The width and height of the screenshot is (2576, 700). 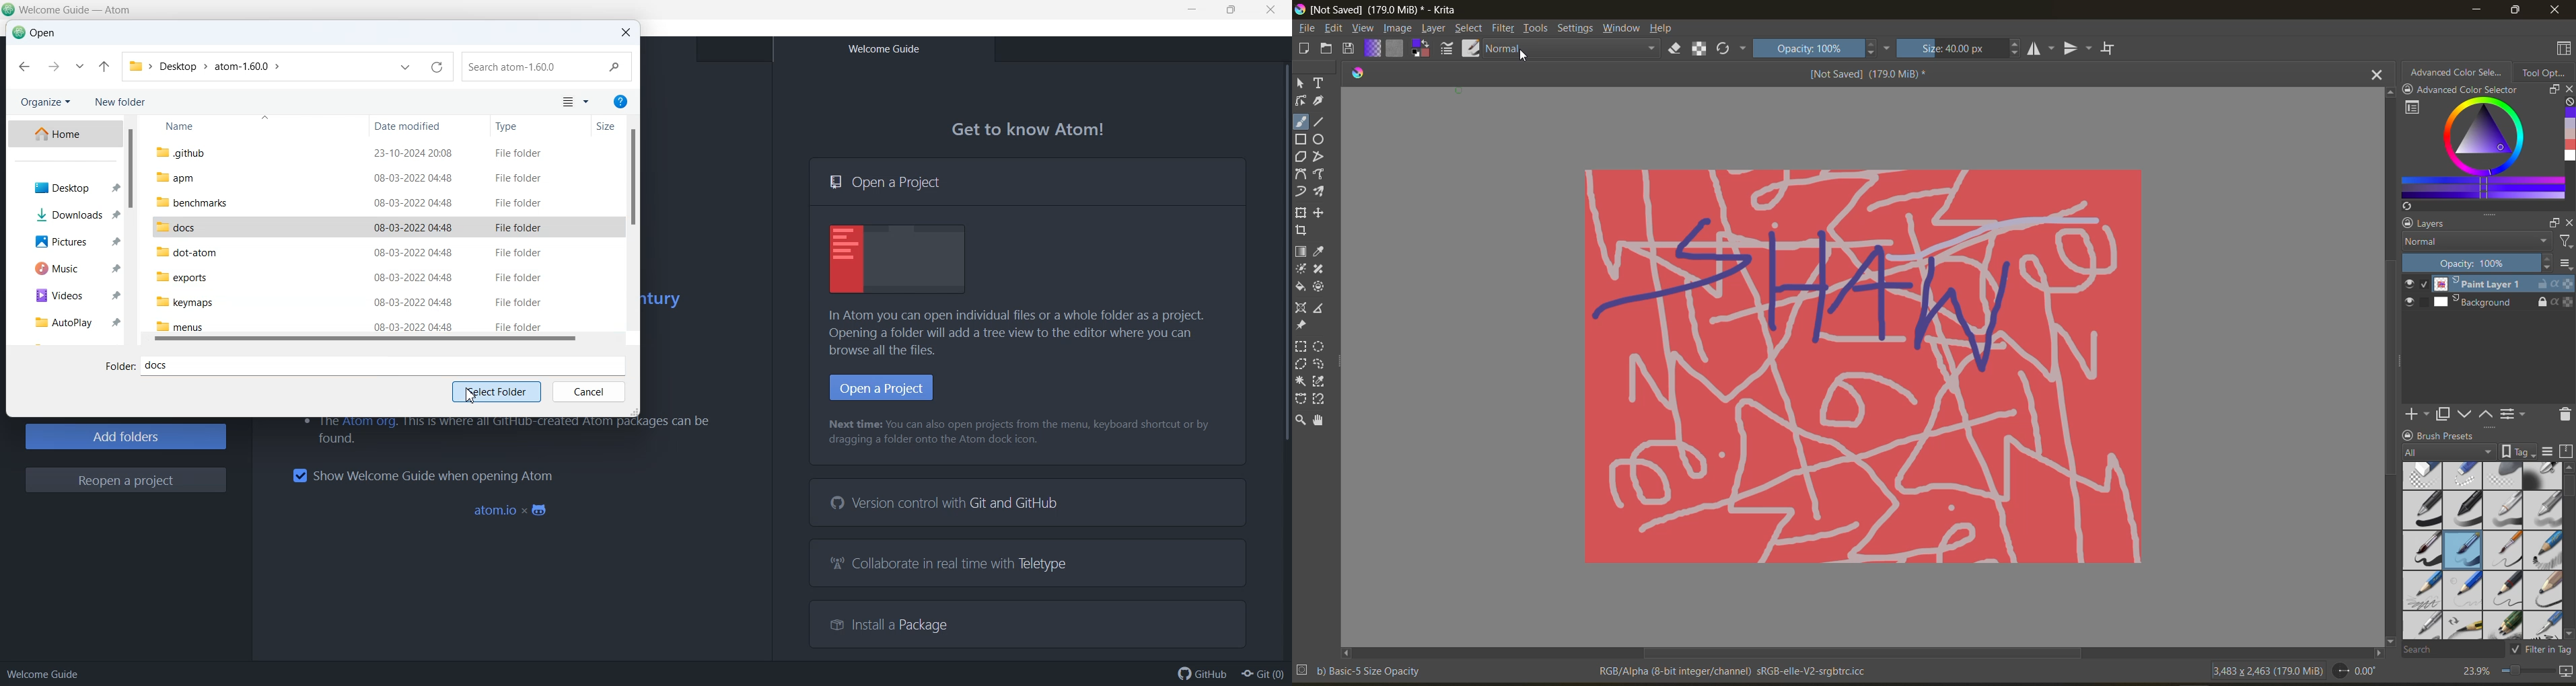 I want to click on Reload, so click(x=436, y=68).